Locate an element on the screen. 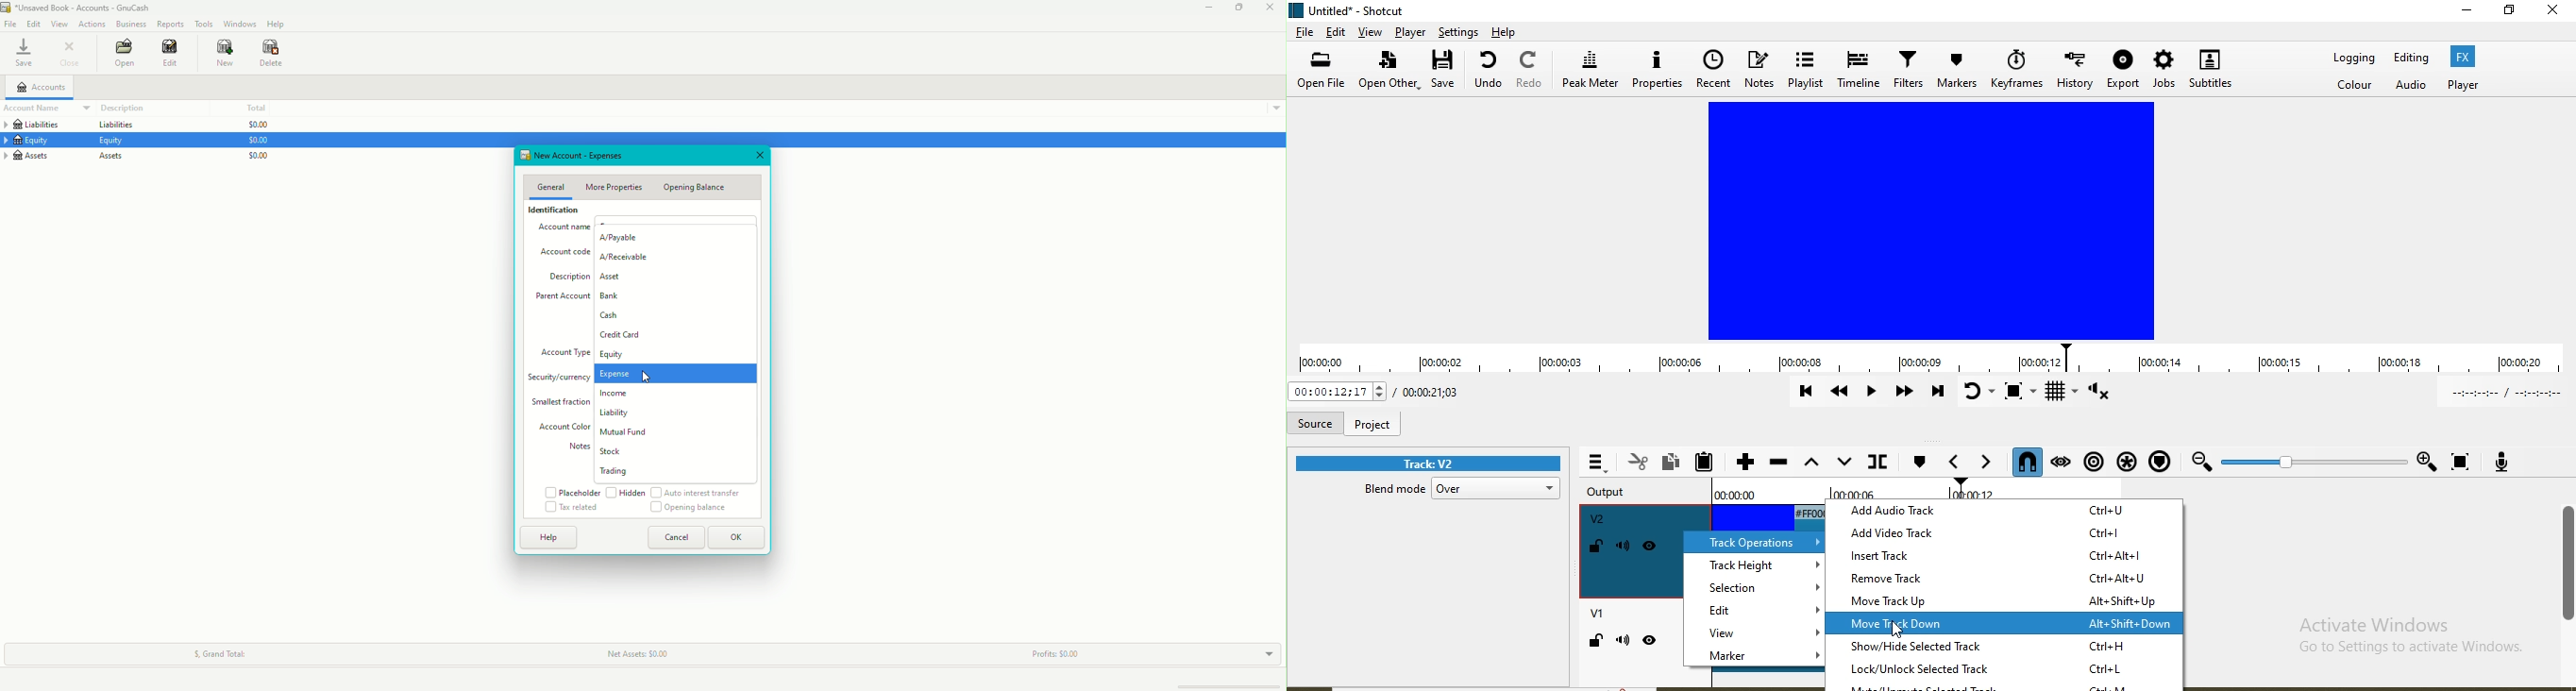  Editing is located at coordinates (2414, 59).